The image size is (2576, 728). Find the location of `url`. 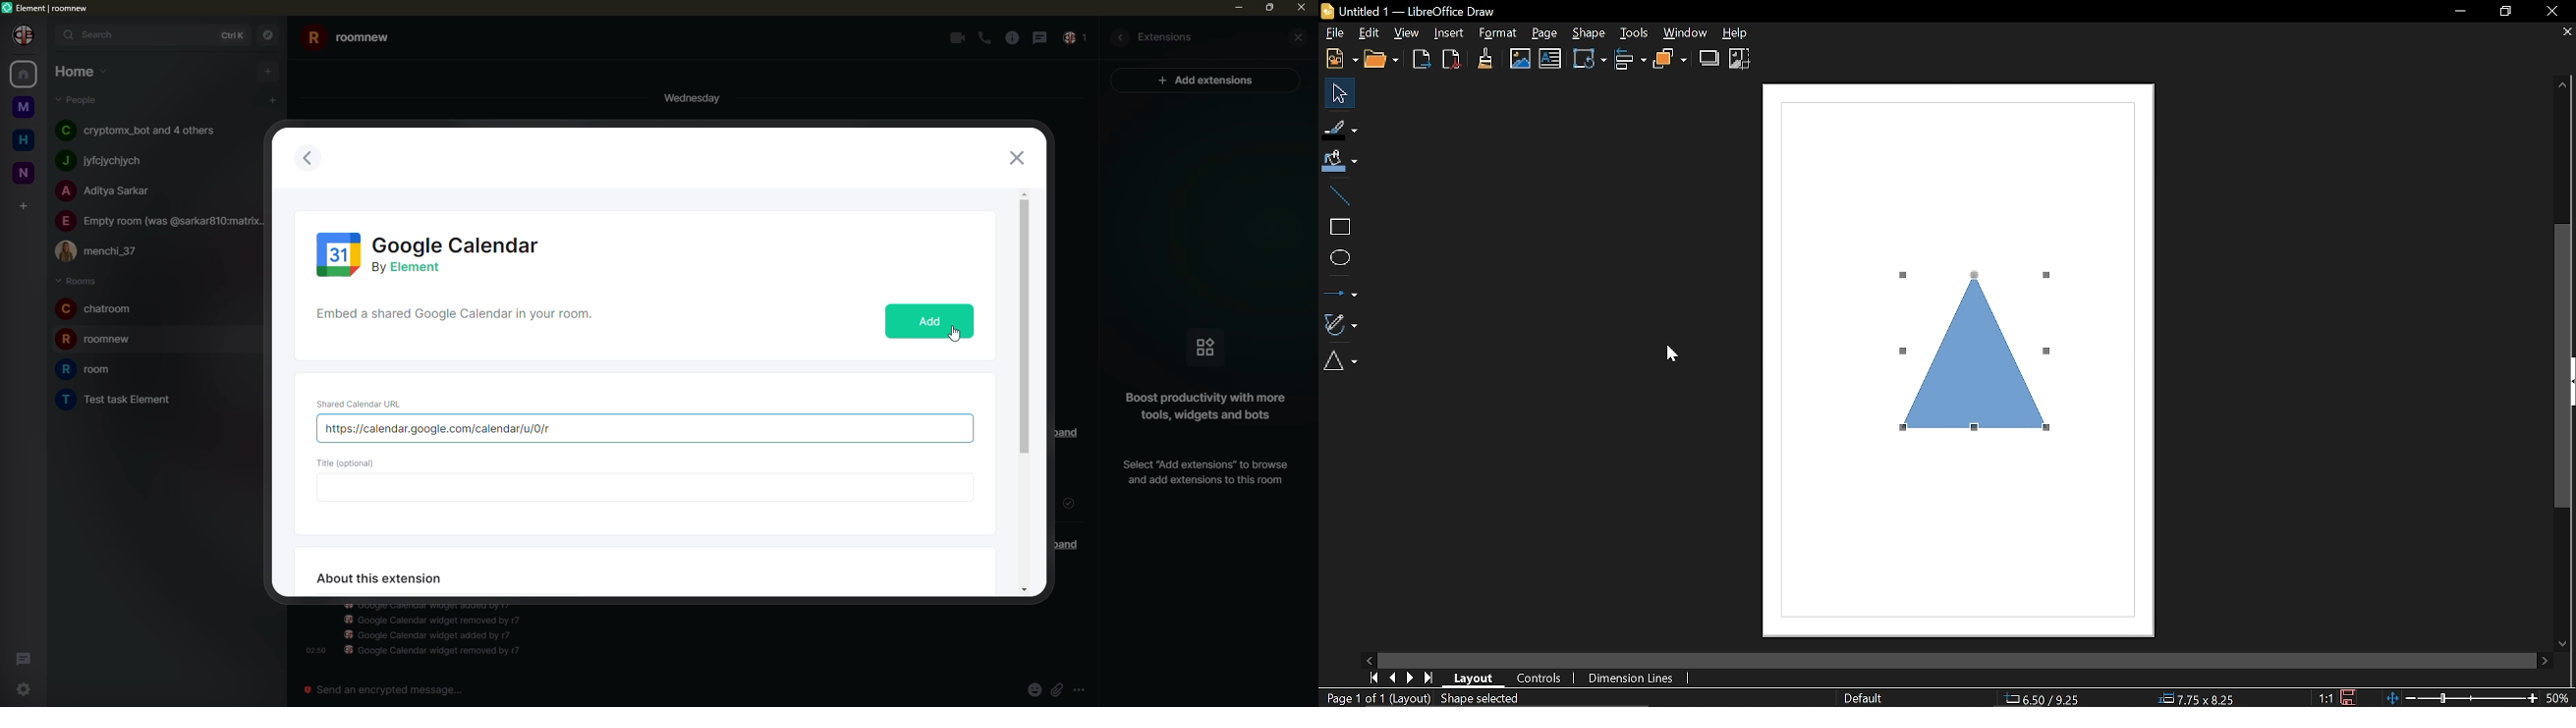

url is located at coordinates (463, 430).